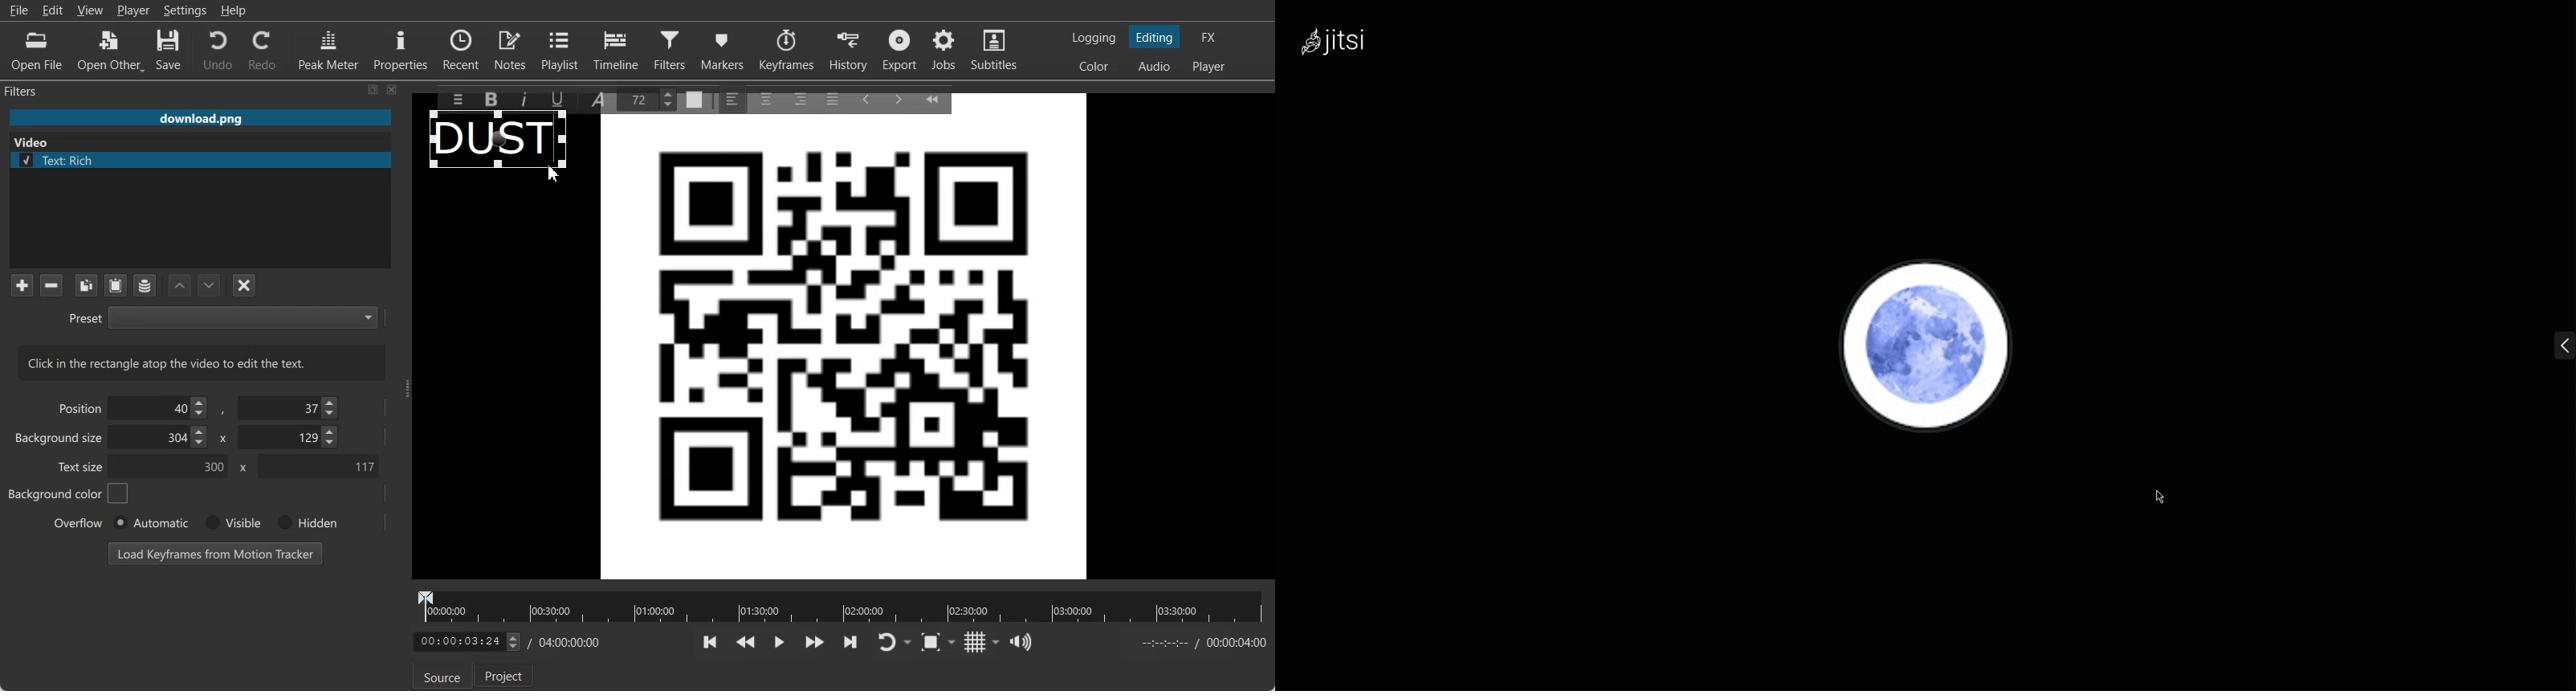  I want to click on Maximize, so click(373, 89).